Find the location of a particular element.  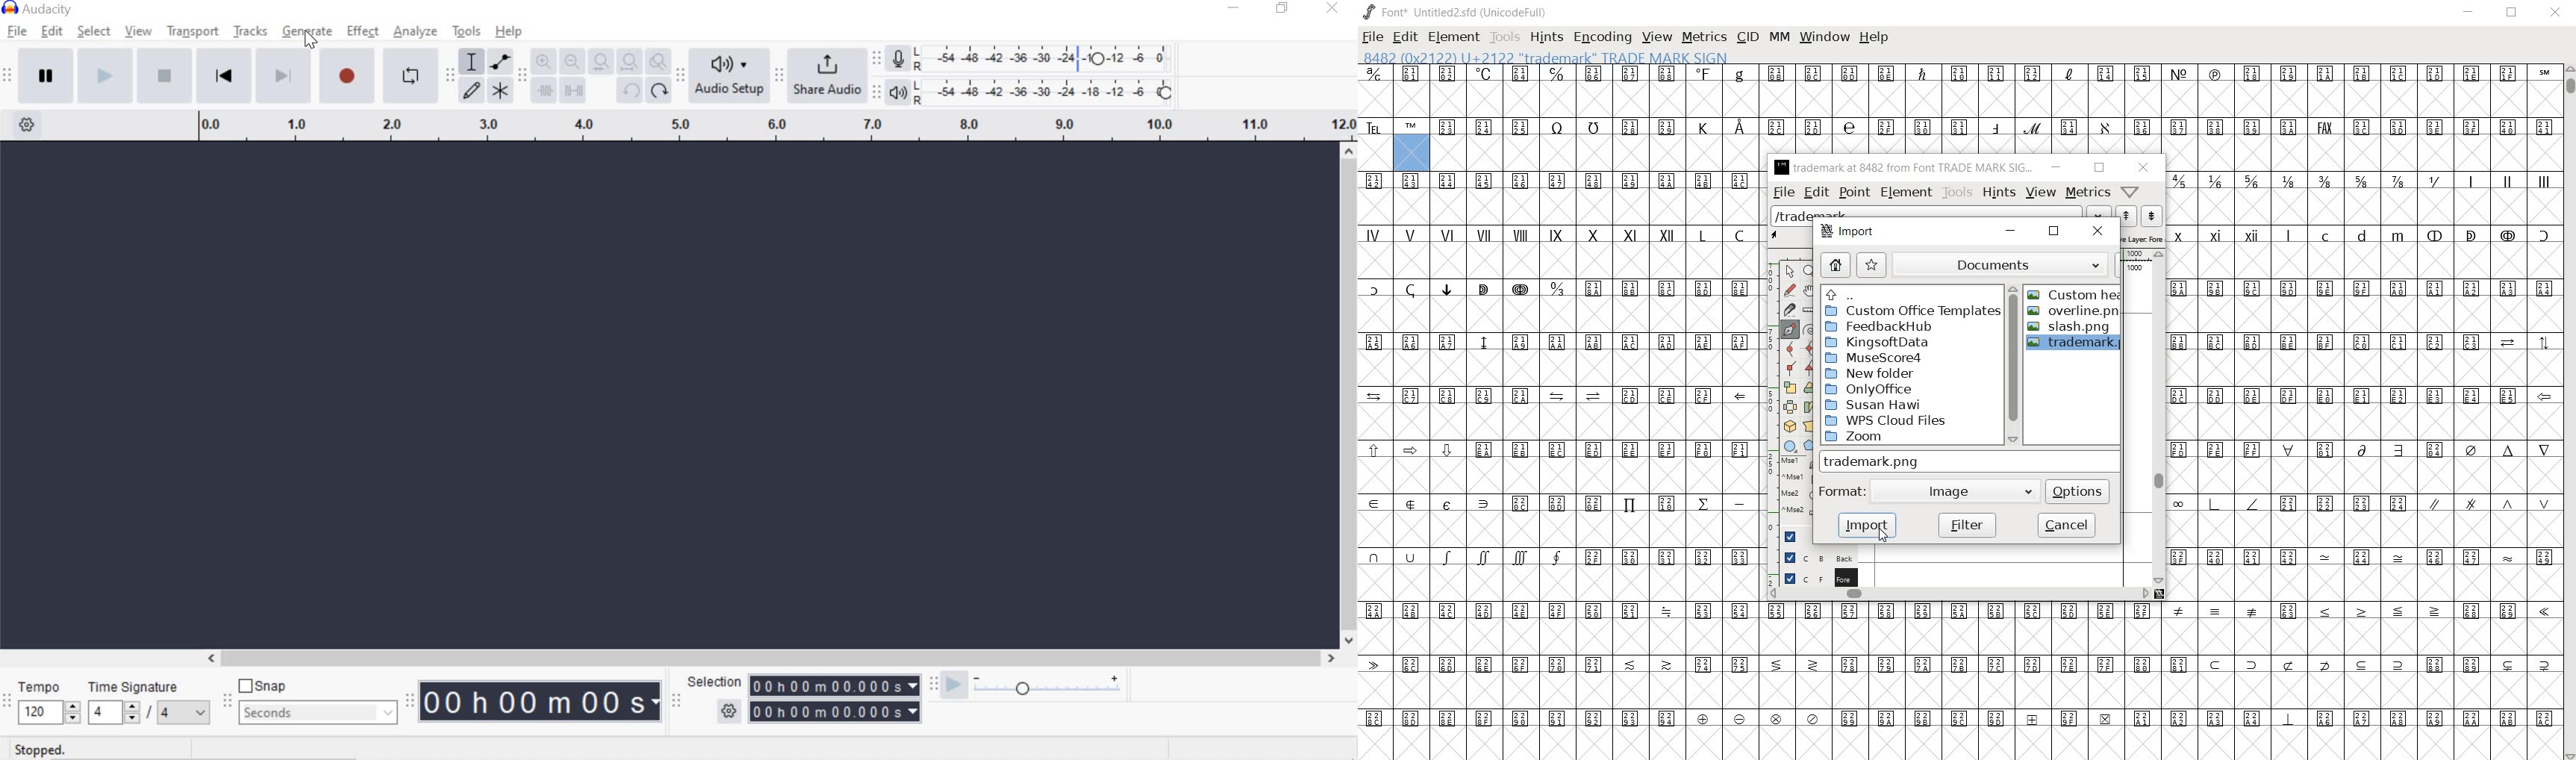

selection time is located at coordinates (822, 712).